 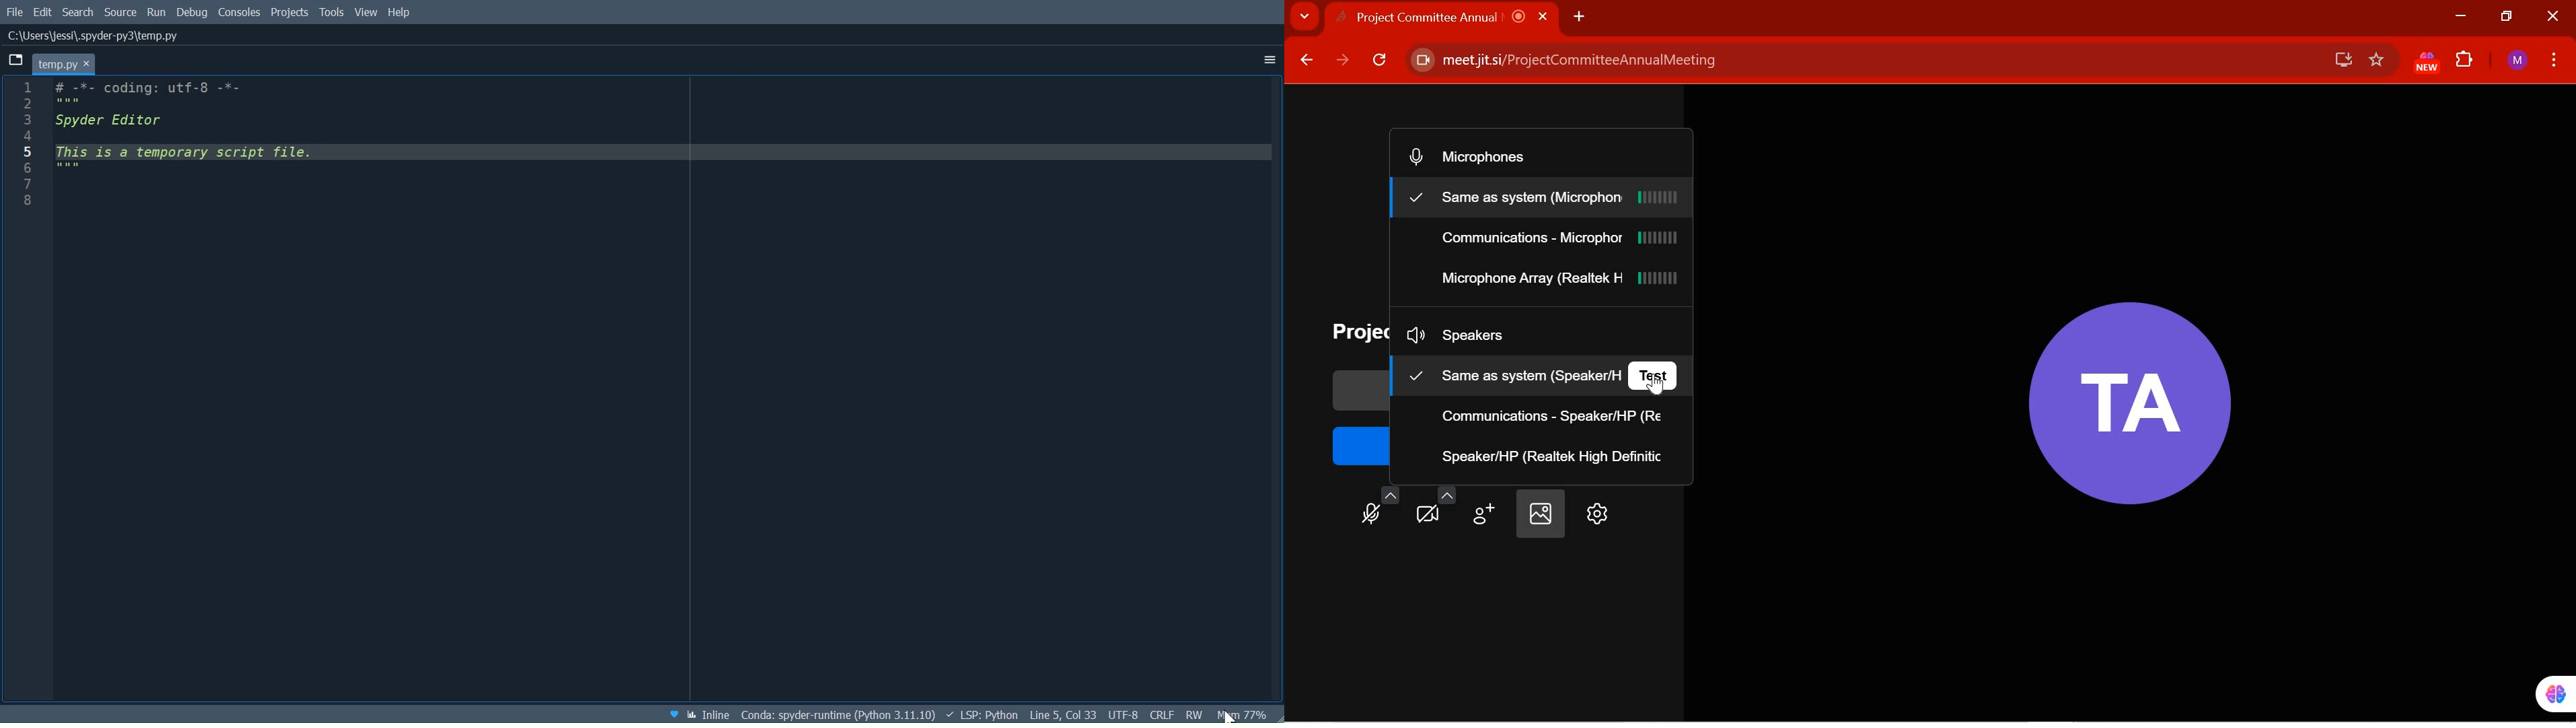 I want to click on Memory Usage, so click(x=1242, y=714).